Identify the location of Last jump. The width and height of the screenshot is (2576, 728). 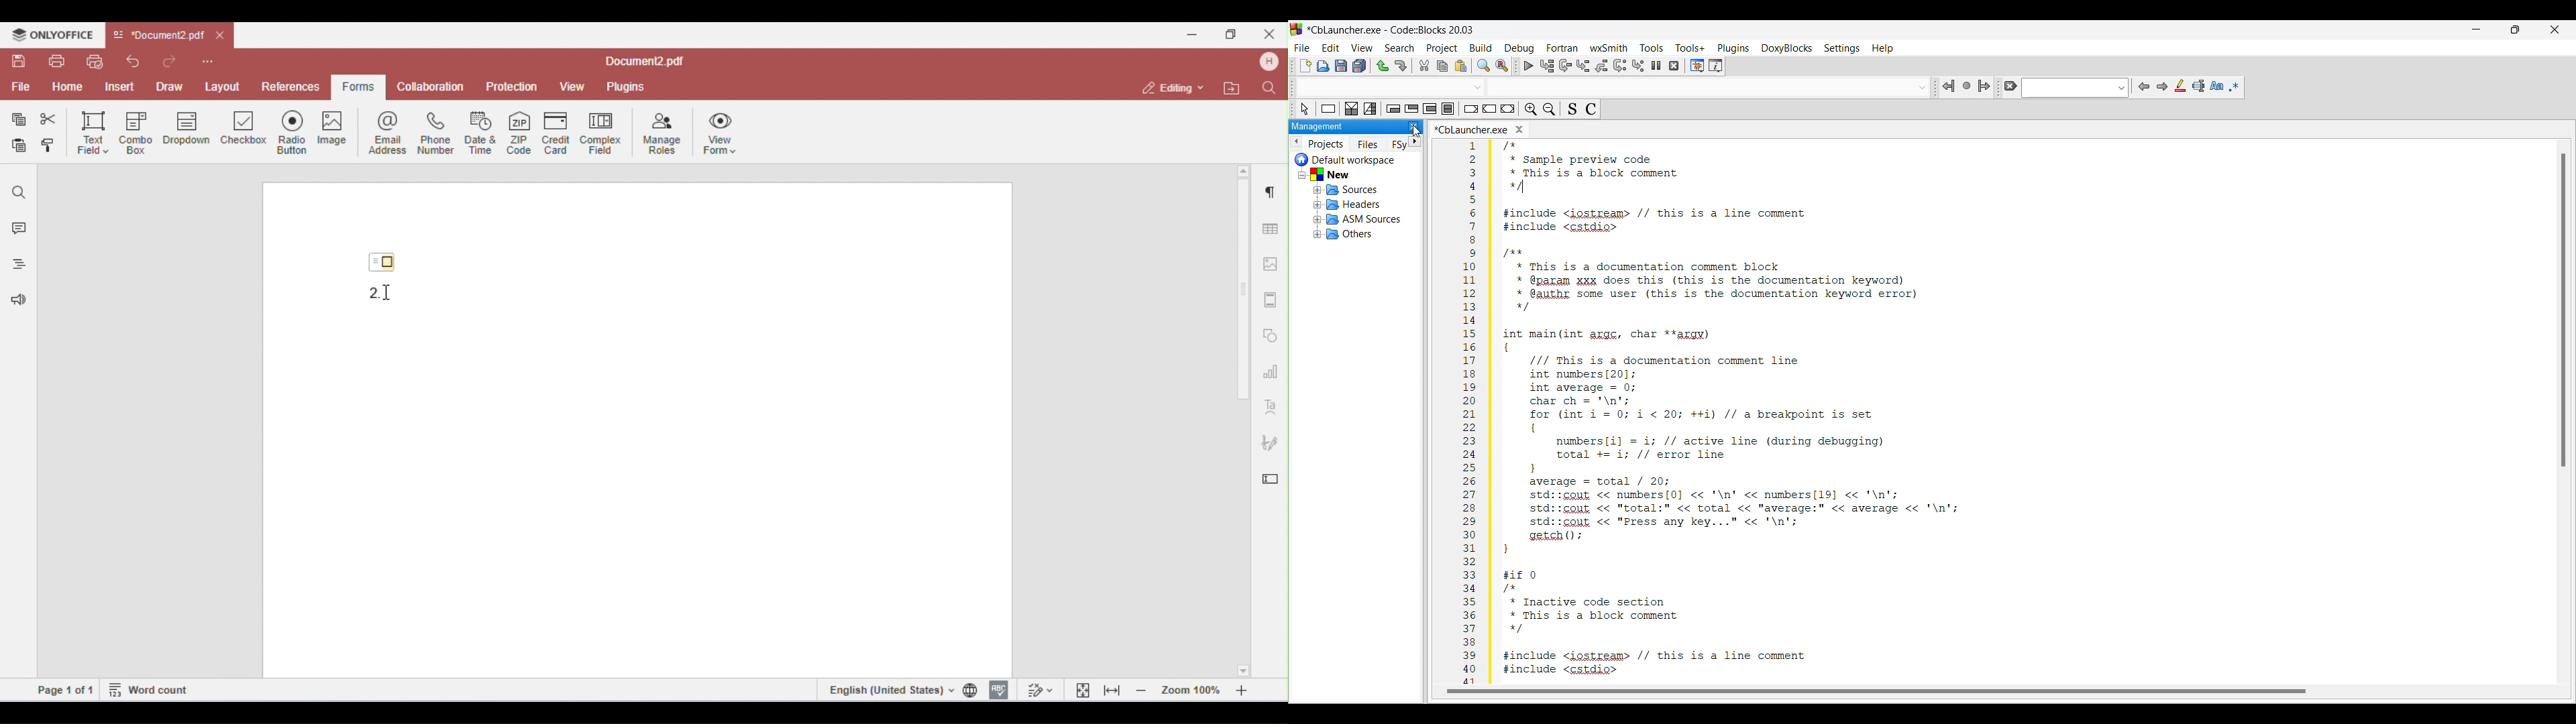
(1967, 86).